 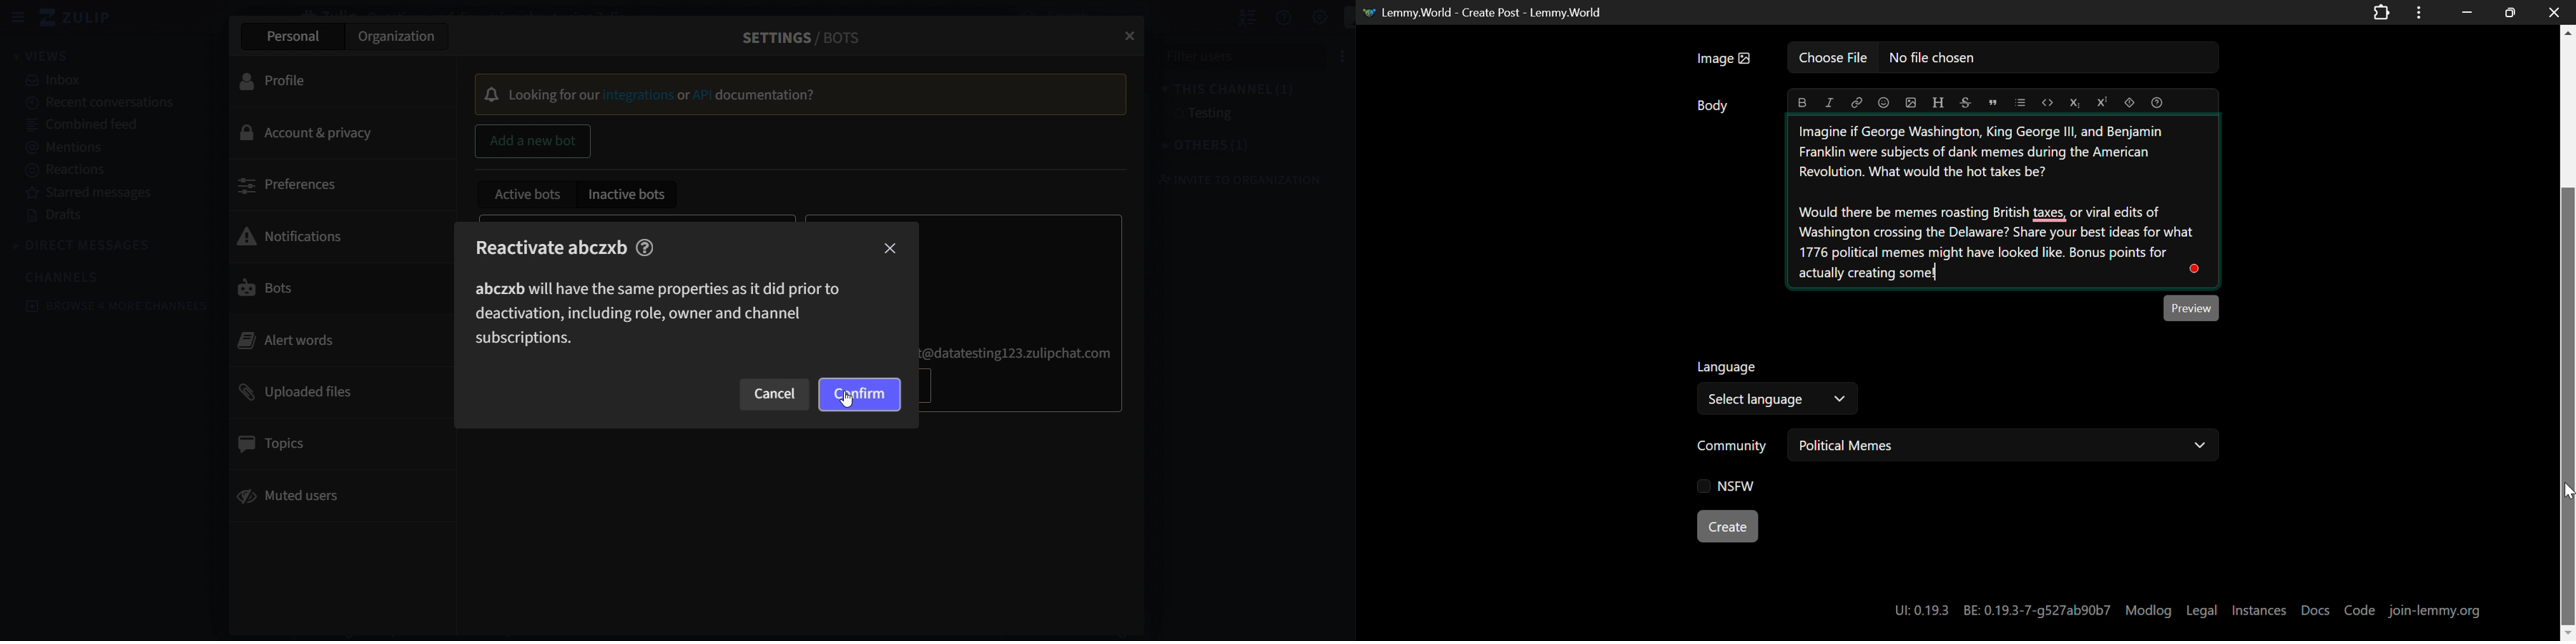 What do you see at coordinates (275, 289) in the screenshot?
I see `bots` at bounding box center [275, 289].